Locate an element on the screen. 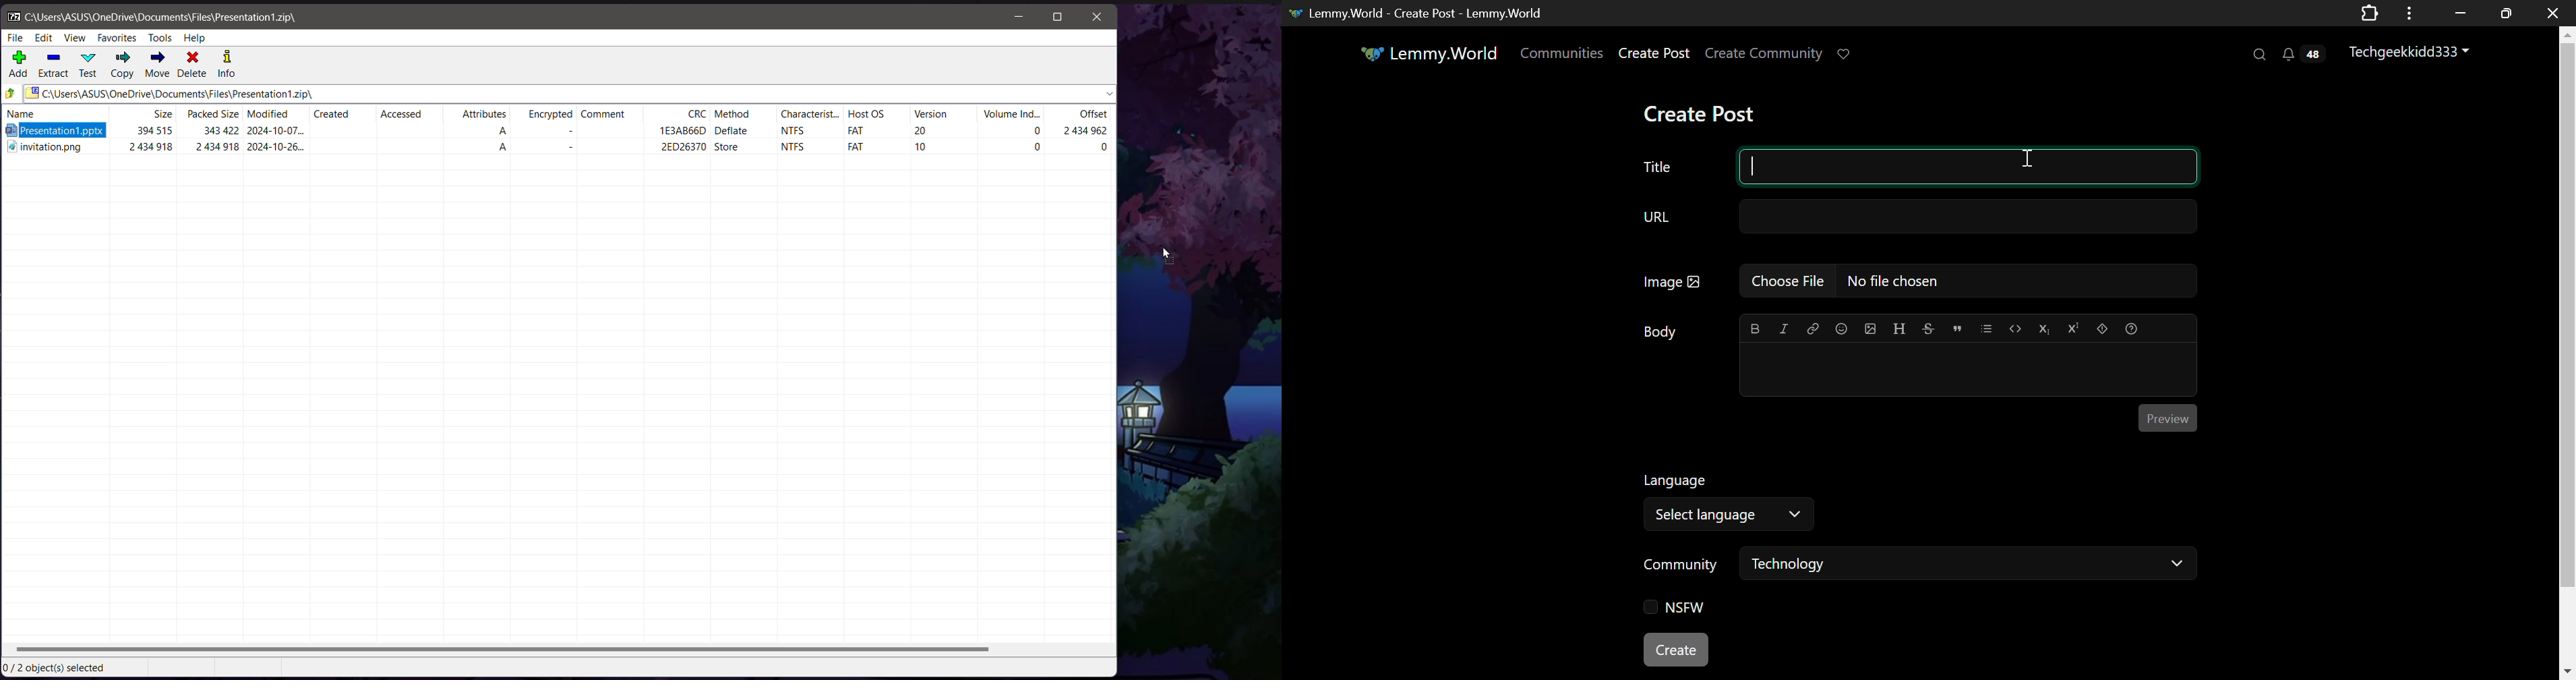  comment is located at coordinates (606, 116).